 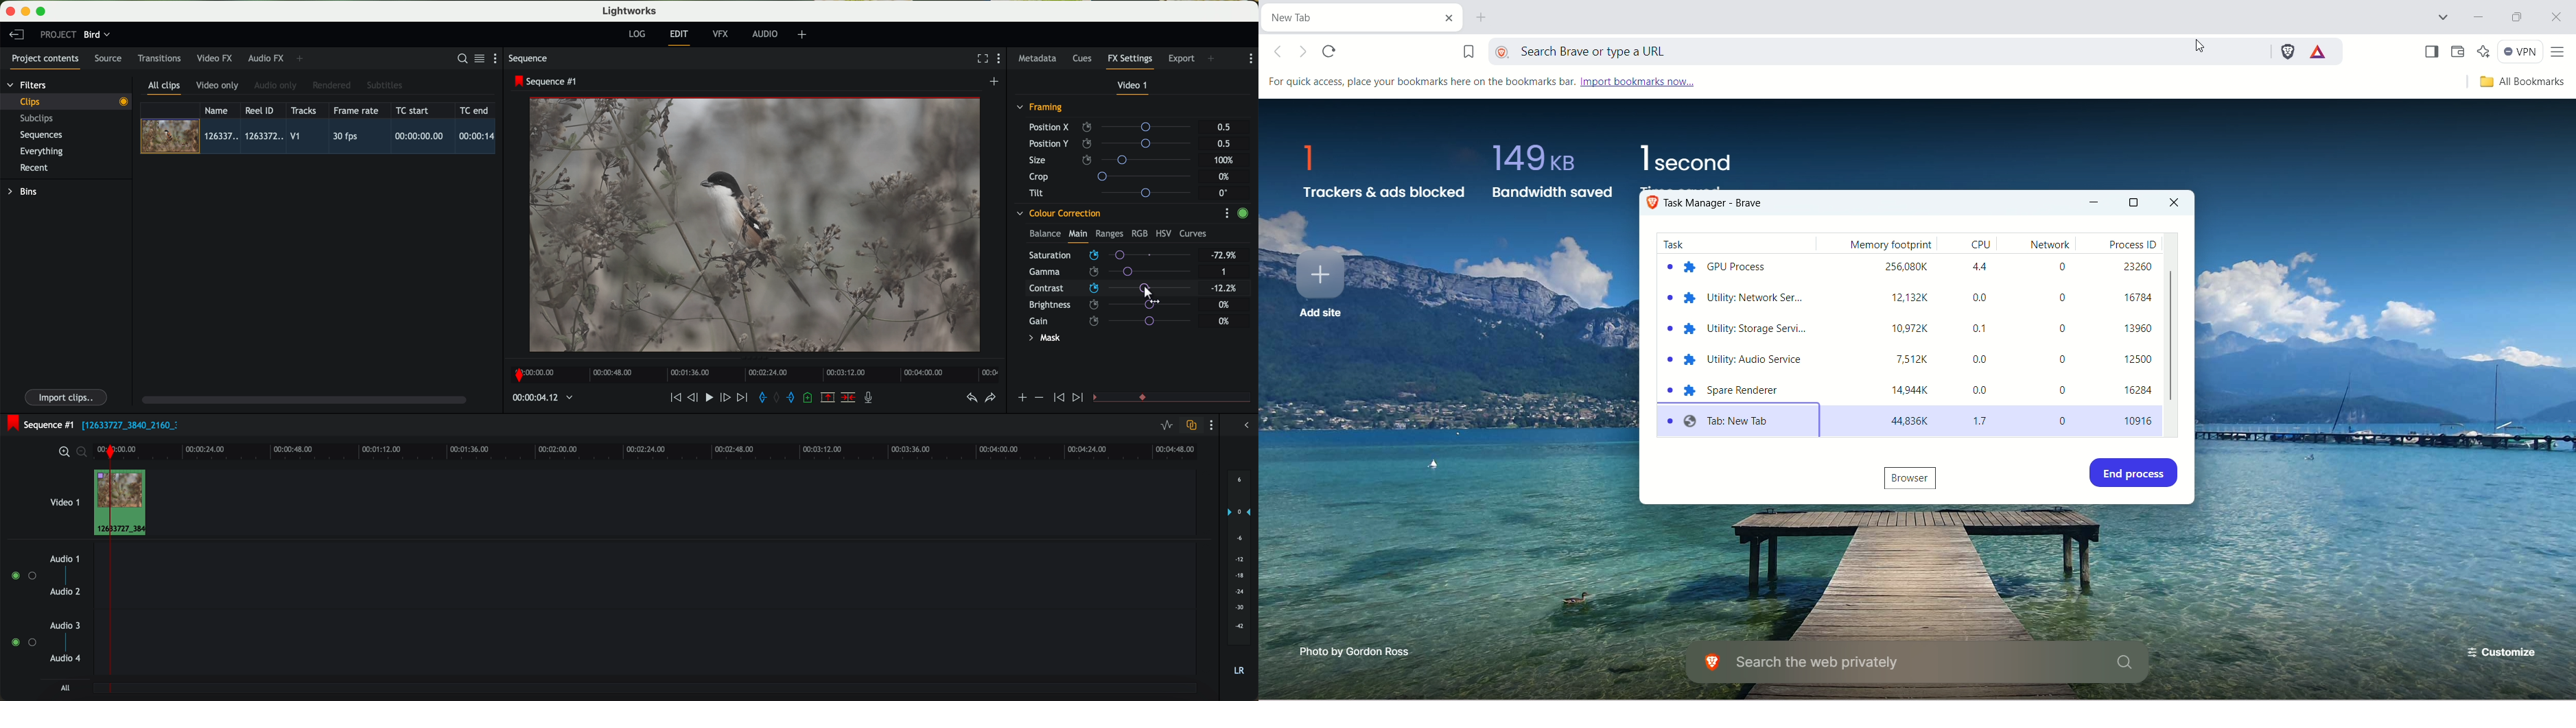 What do you see at coordinates (60, 625) in the screenshot?
I see `audio 3` at bounding box center [60, 625].